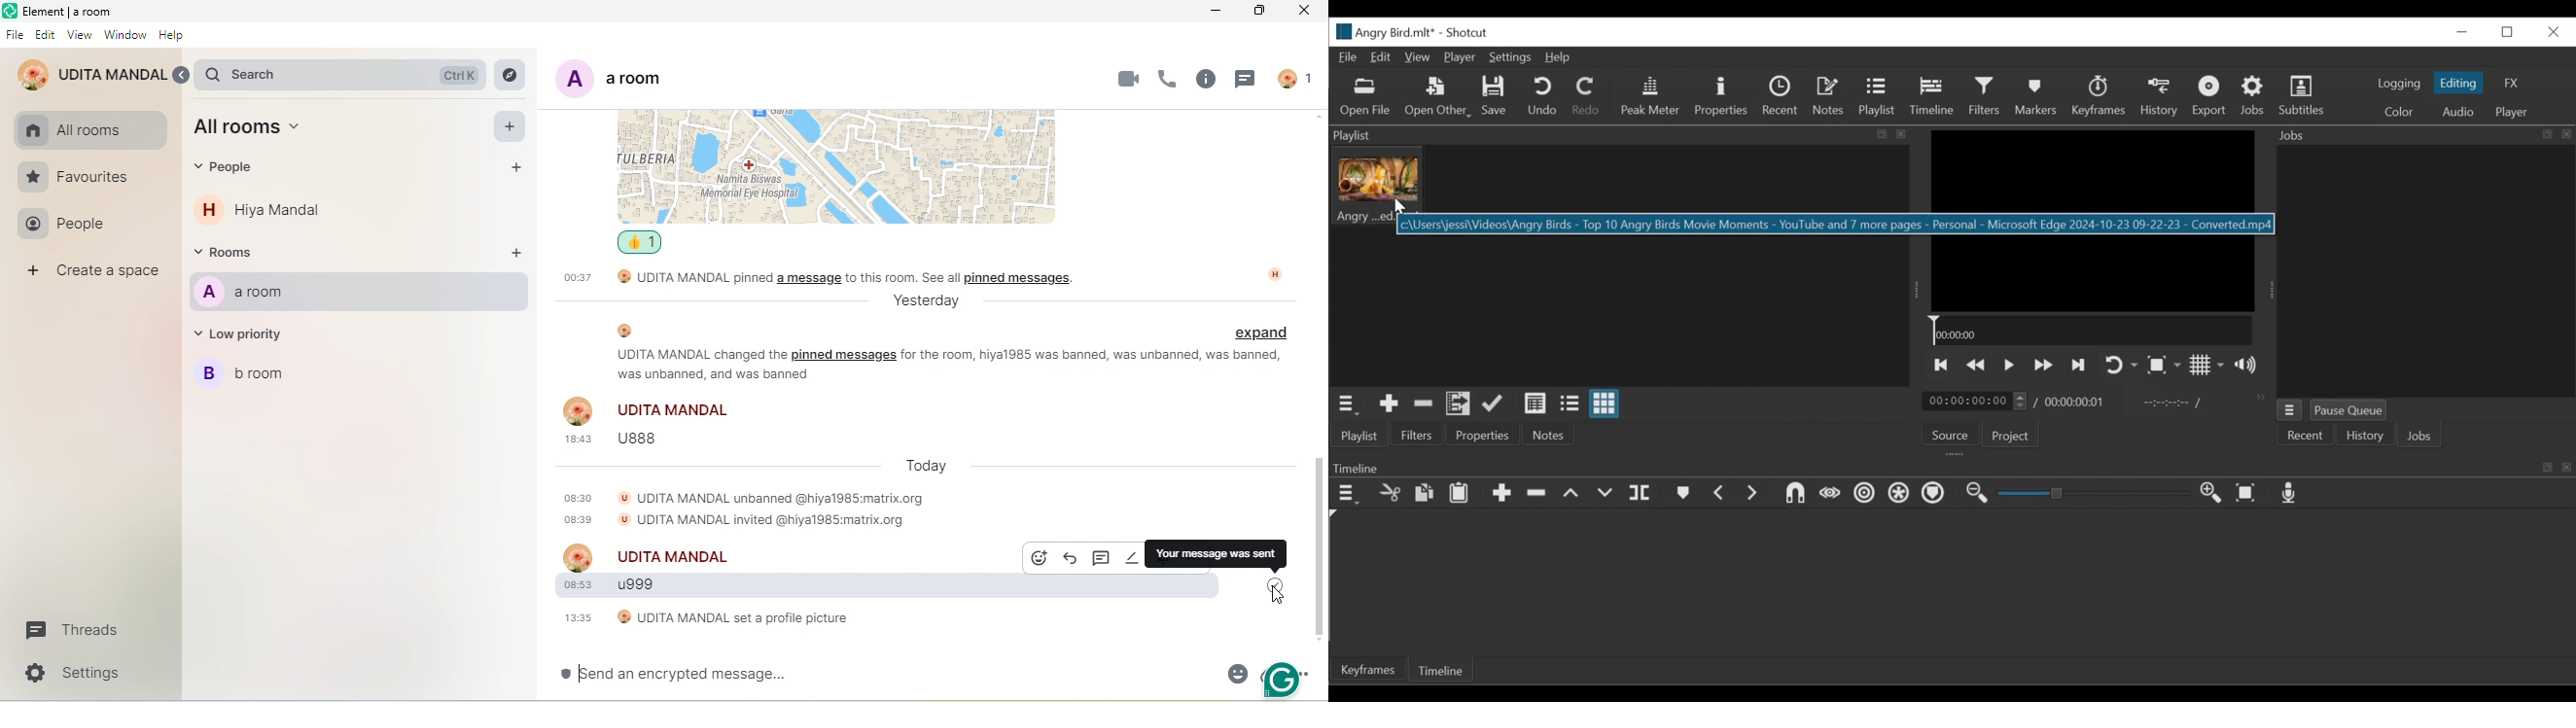  I want to click on Maximize, so click(1259, 12).